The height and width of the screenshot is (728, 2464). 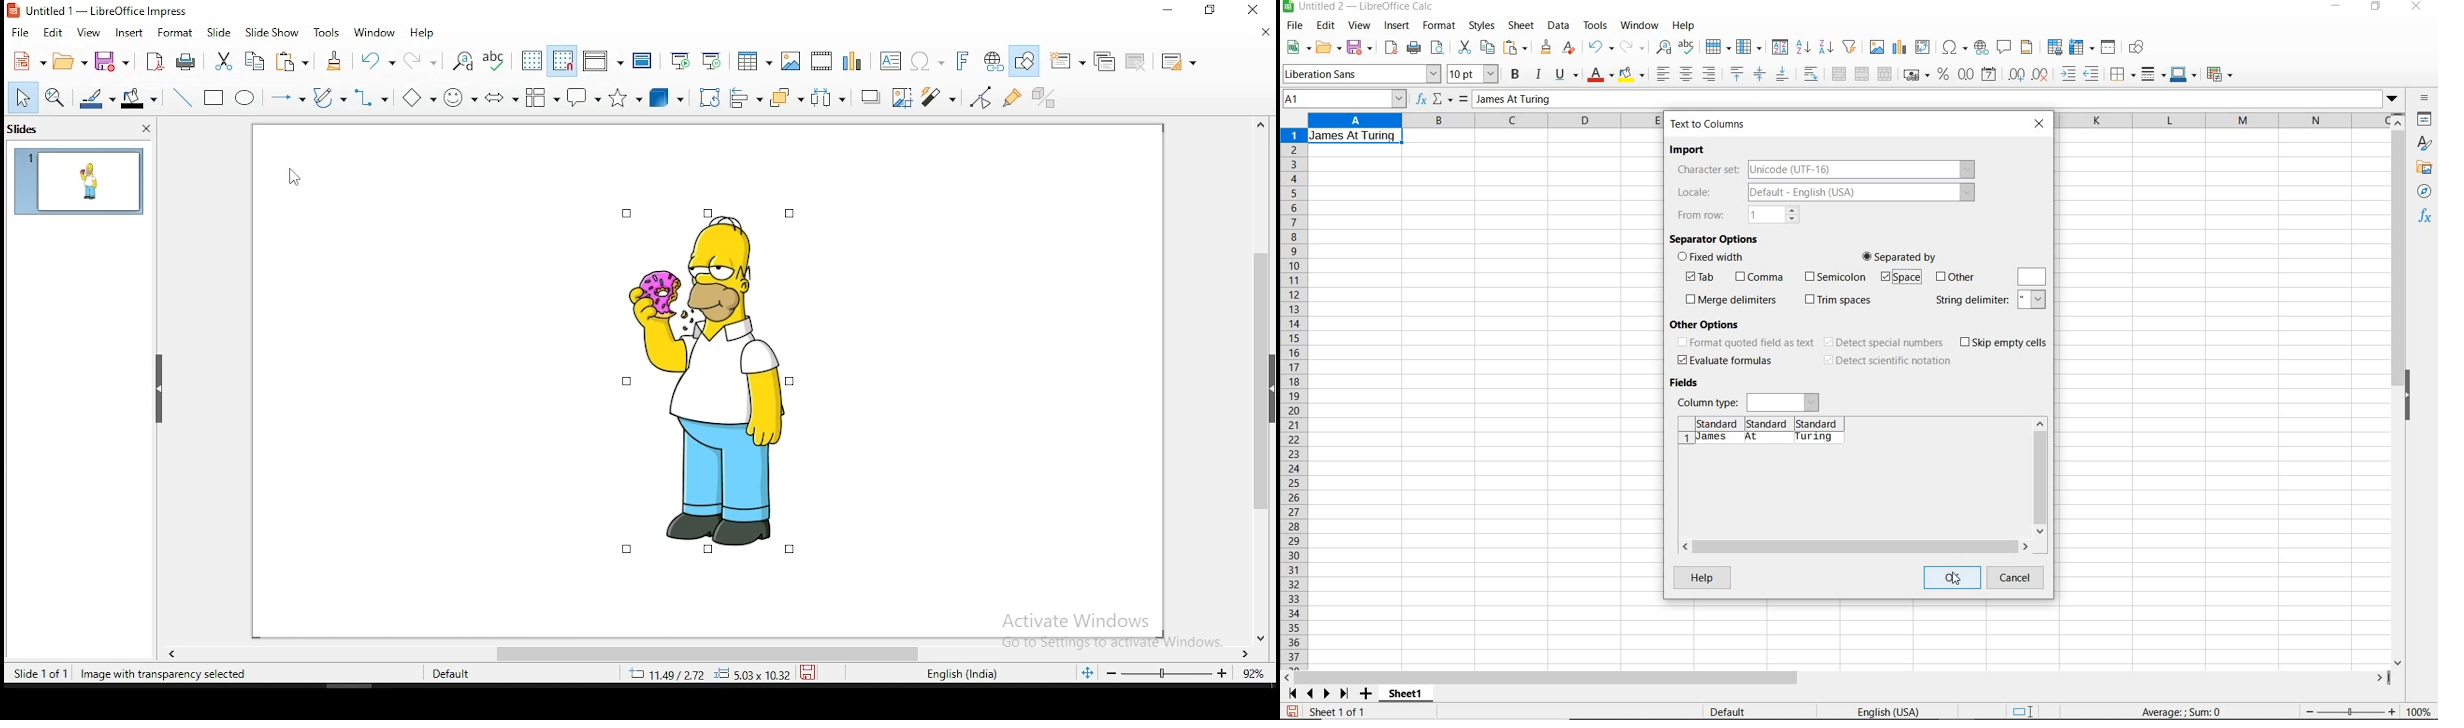 What do you see at coordinates (1026, 62) in the screenshot?
I see `show draw functions` at bounding box center [1026, 62].